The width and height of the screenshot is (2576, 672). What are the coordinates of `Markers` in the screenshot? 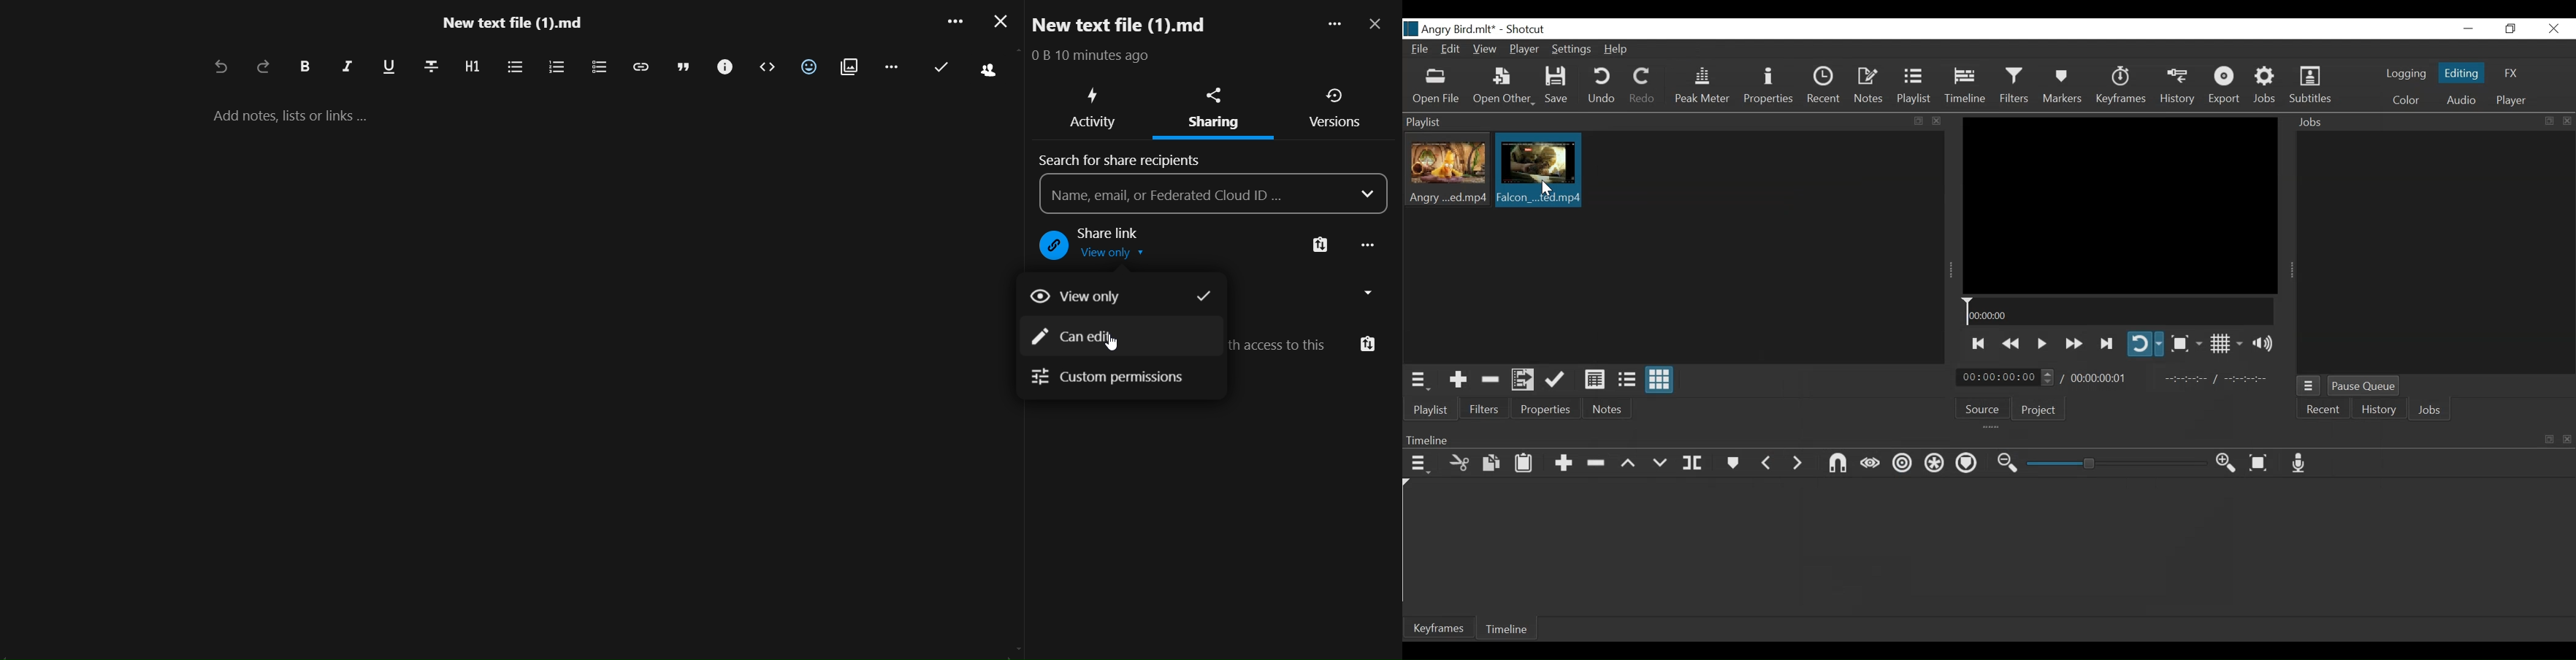 It's located at (1732, 463).